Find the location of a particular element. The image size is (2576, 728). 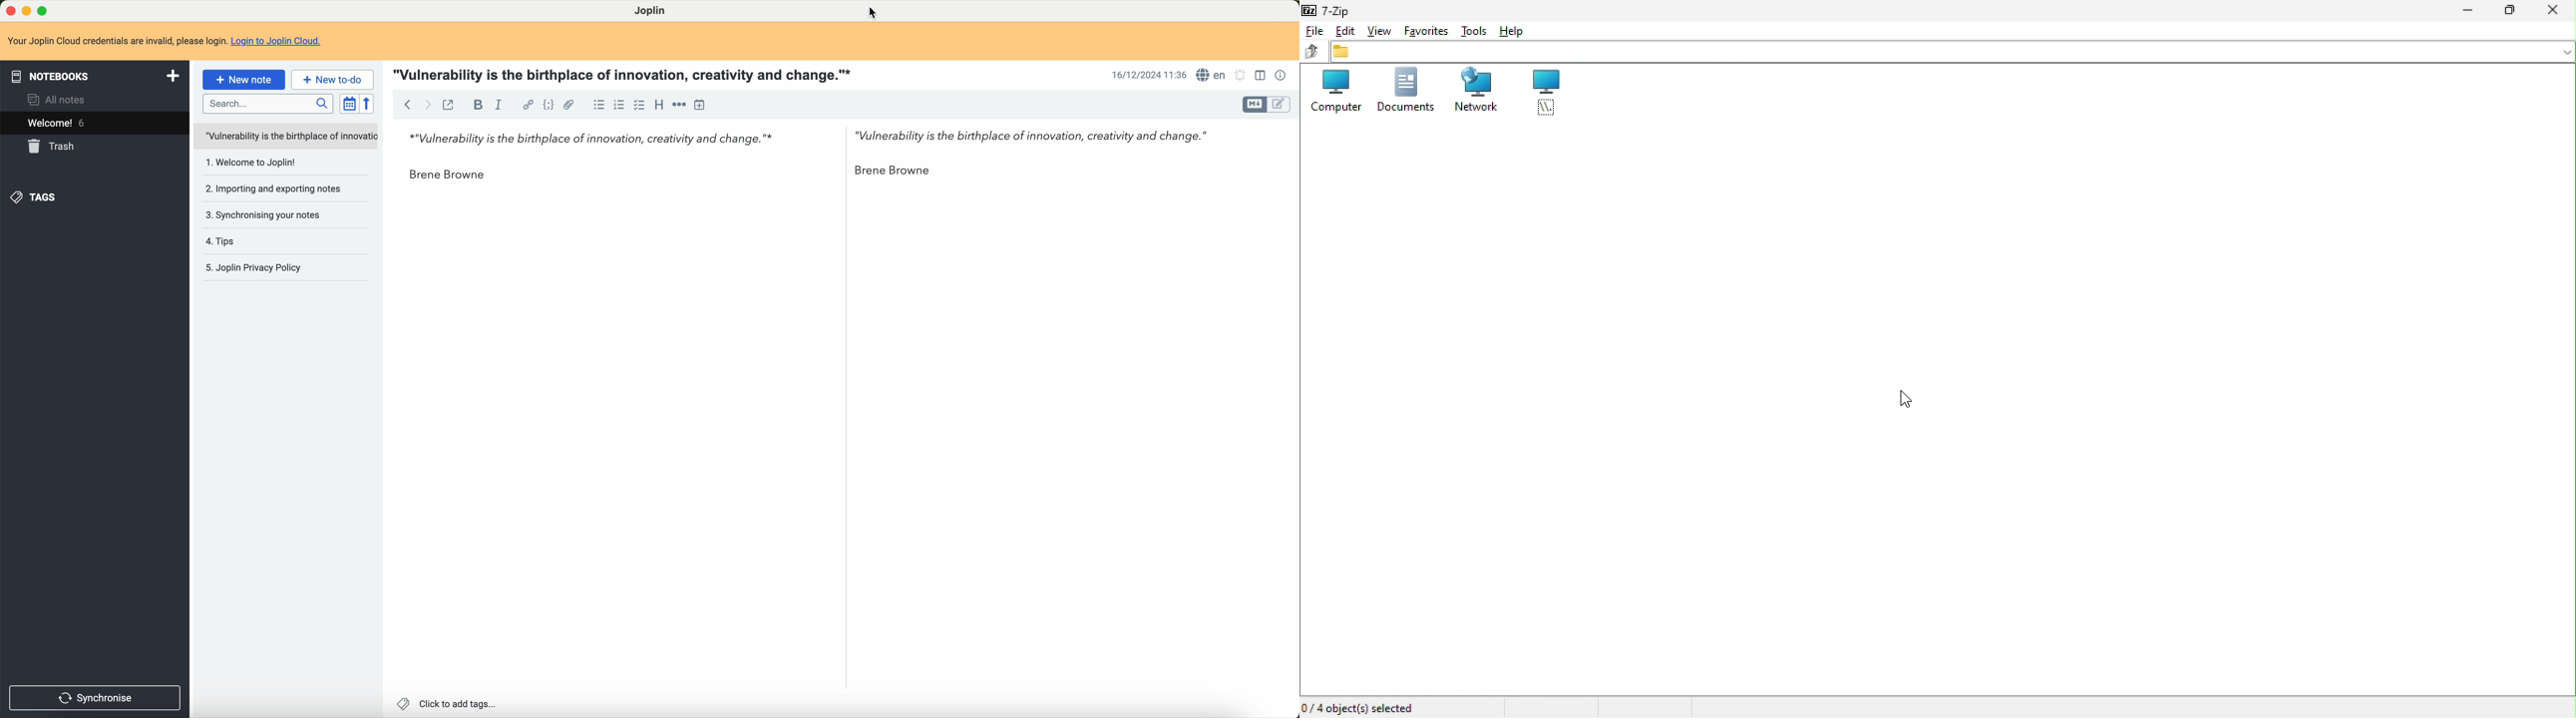

synchronising your notes is located at coordinates (264, 214).